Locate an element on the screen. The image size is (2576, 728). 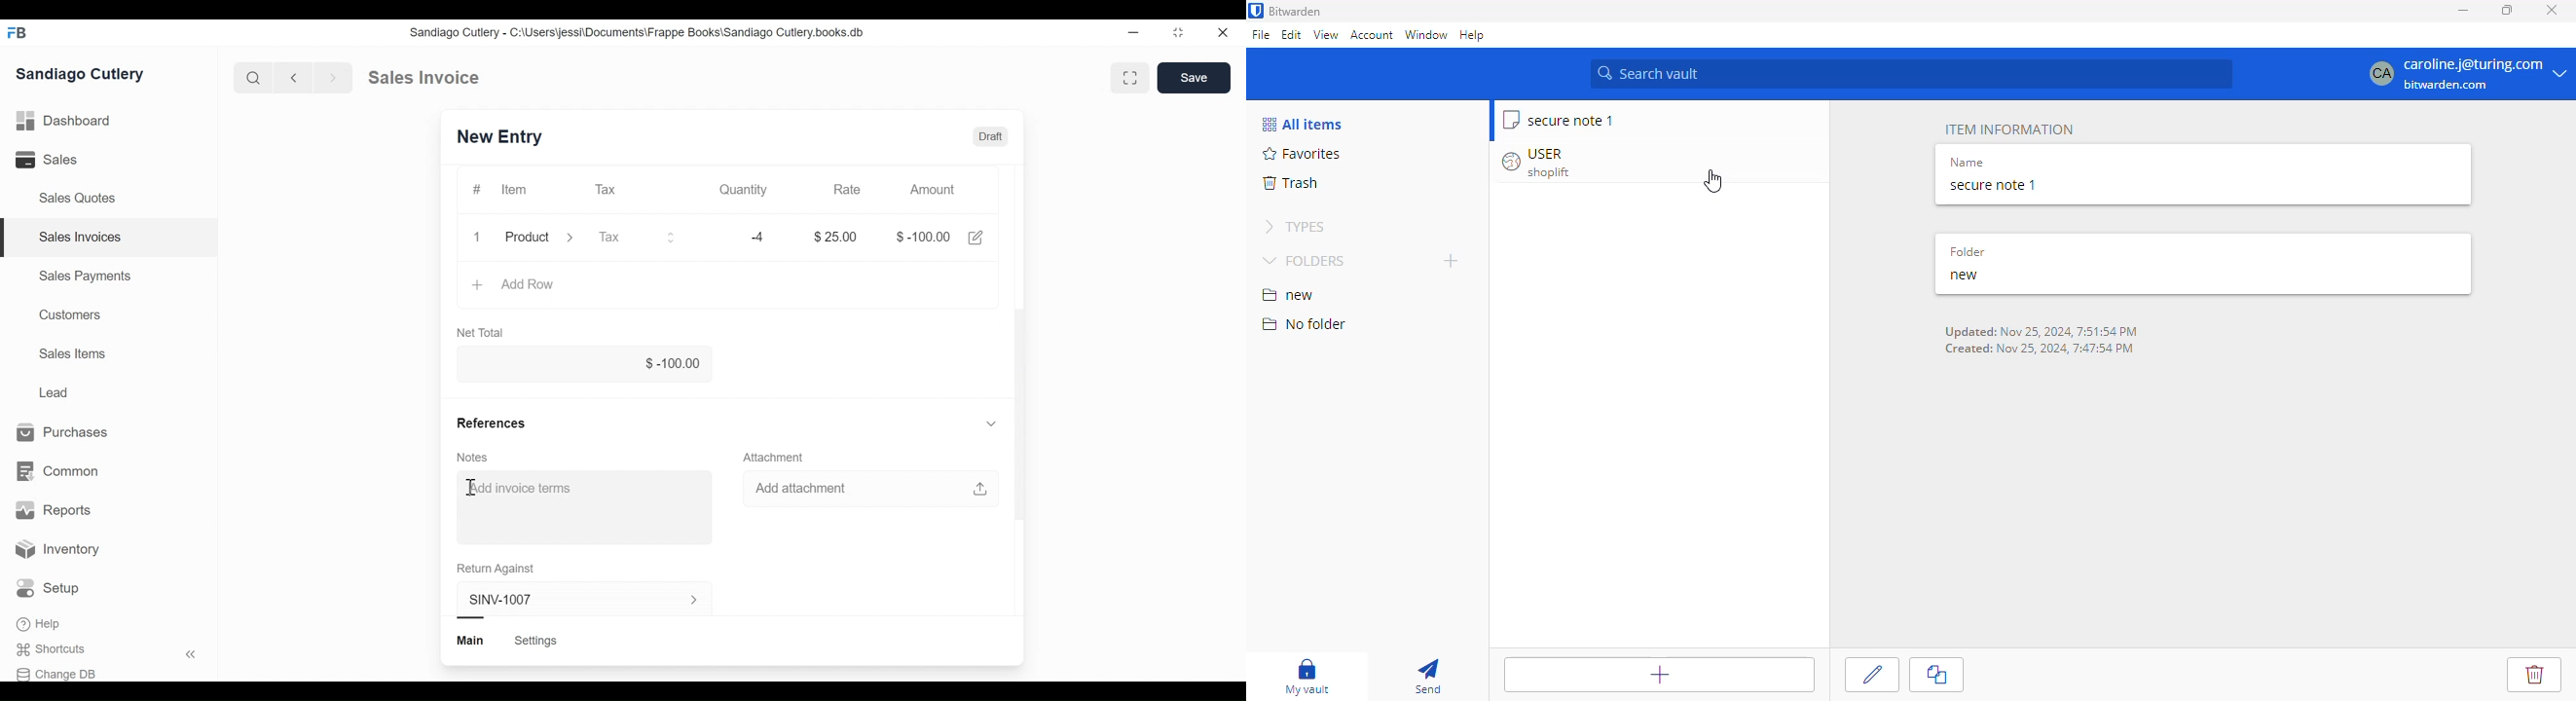
Purchases is located at coordinates (62, 432).